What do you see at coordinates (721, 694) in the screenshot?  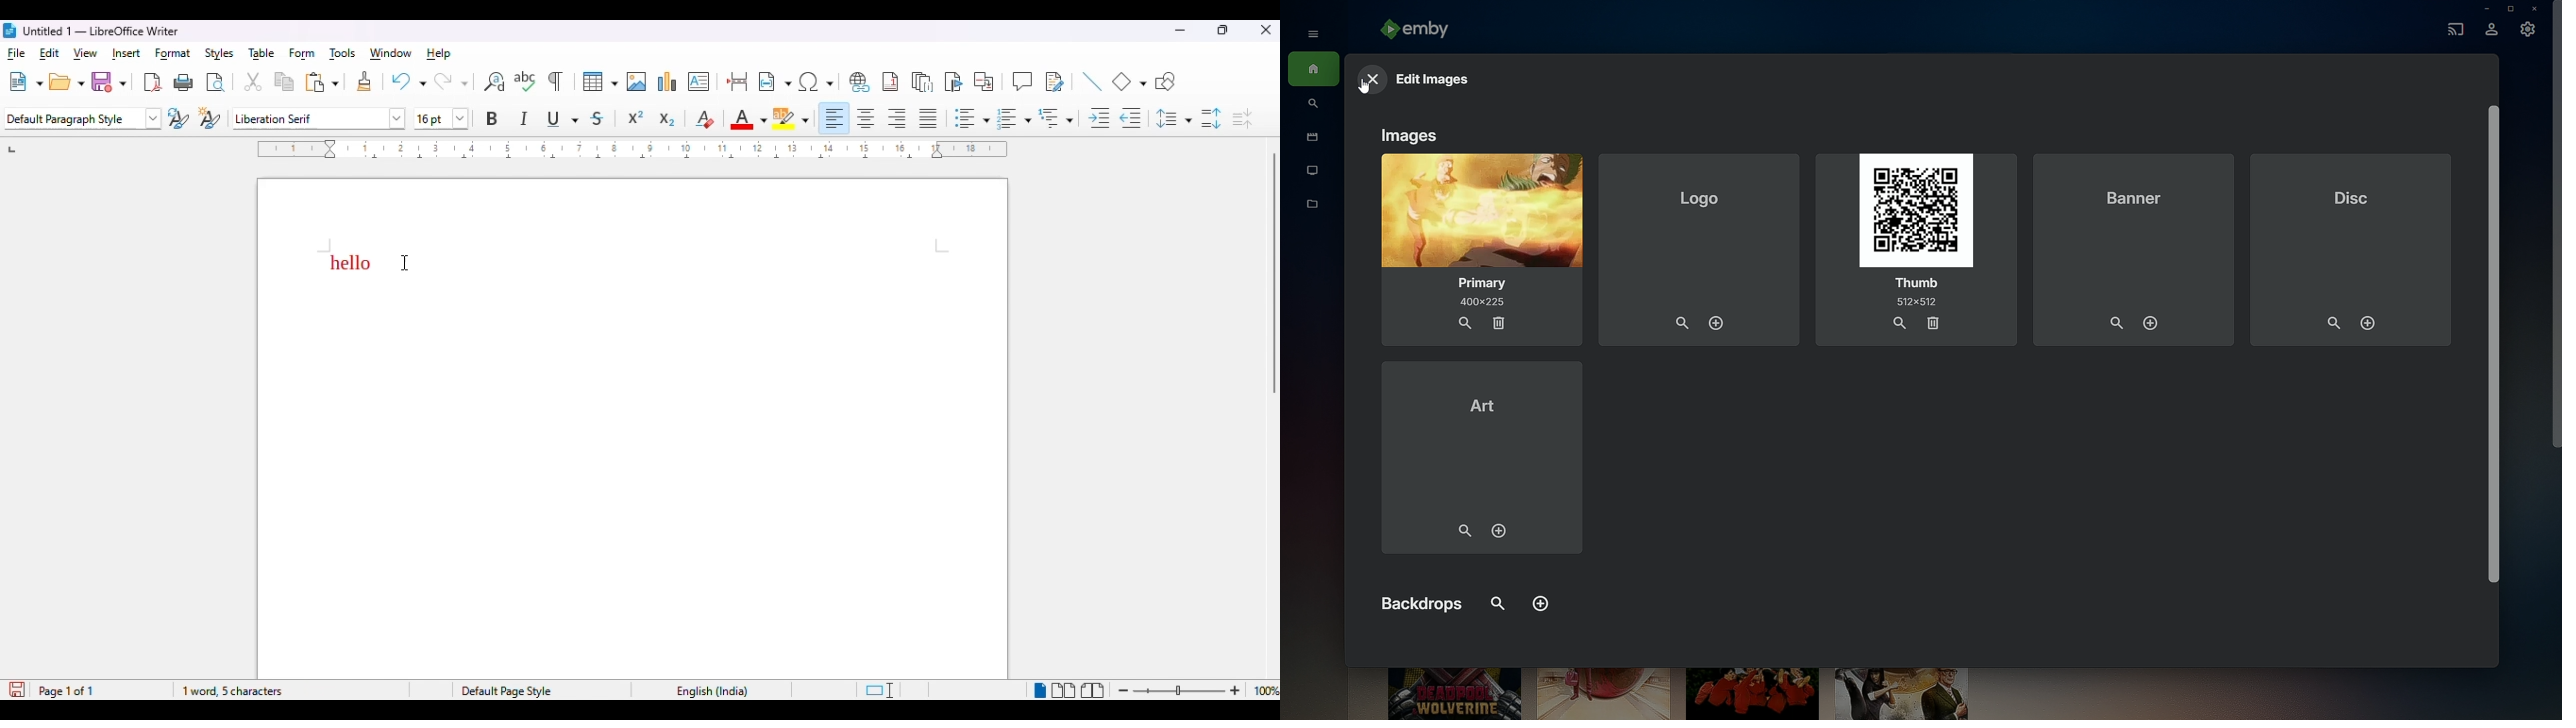 I see `English (India)` at bounding box center [721, 694].